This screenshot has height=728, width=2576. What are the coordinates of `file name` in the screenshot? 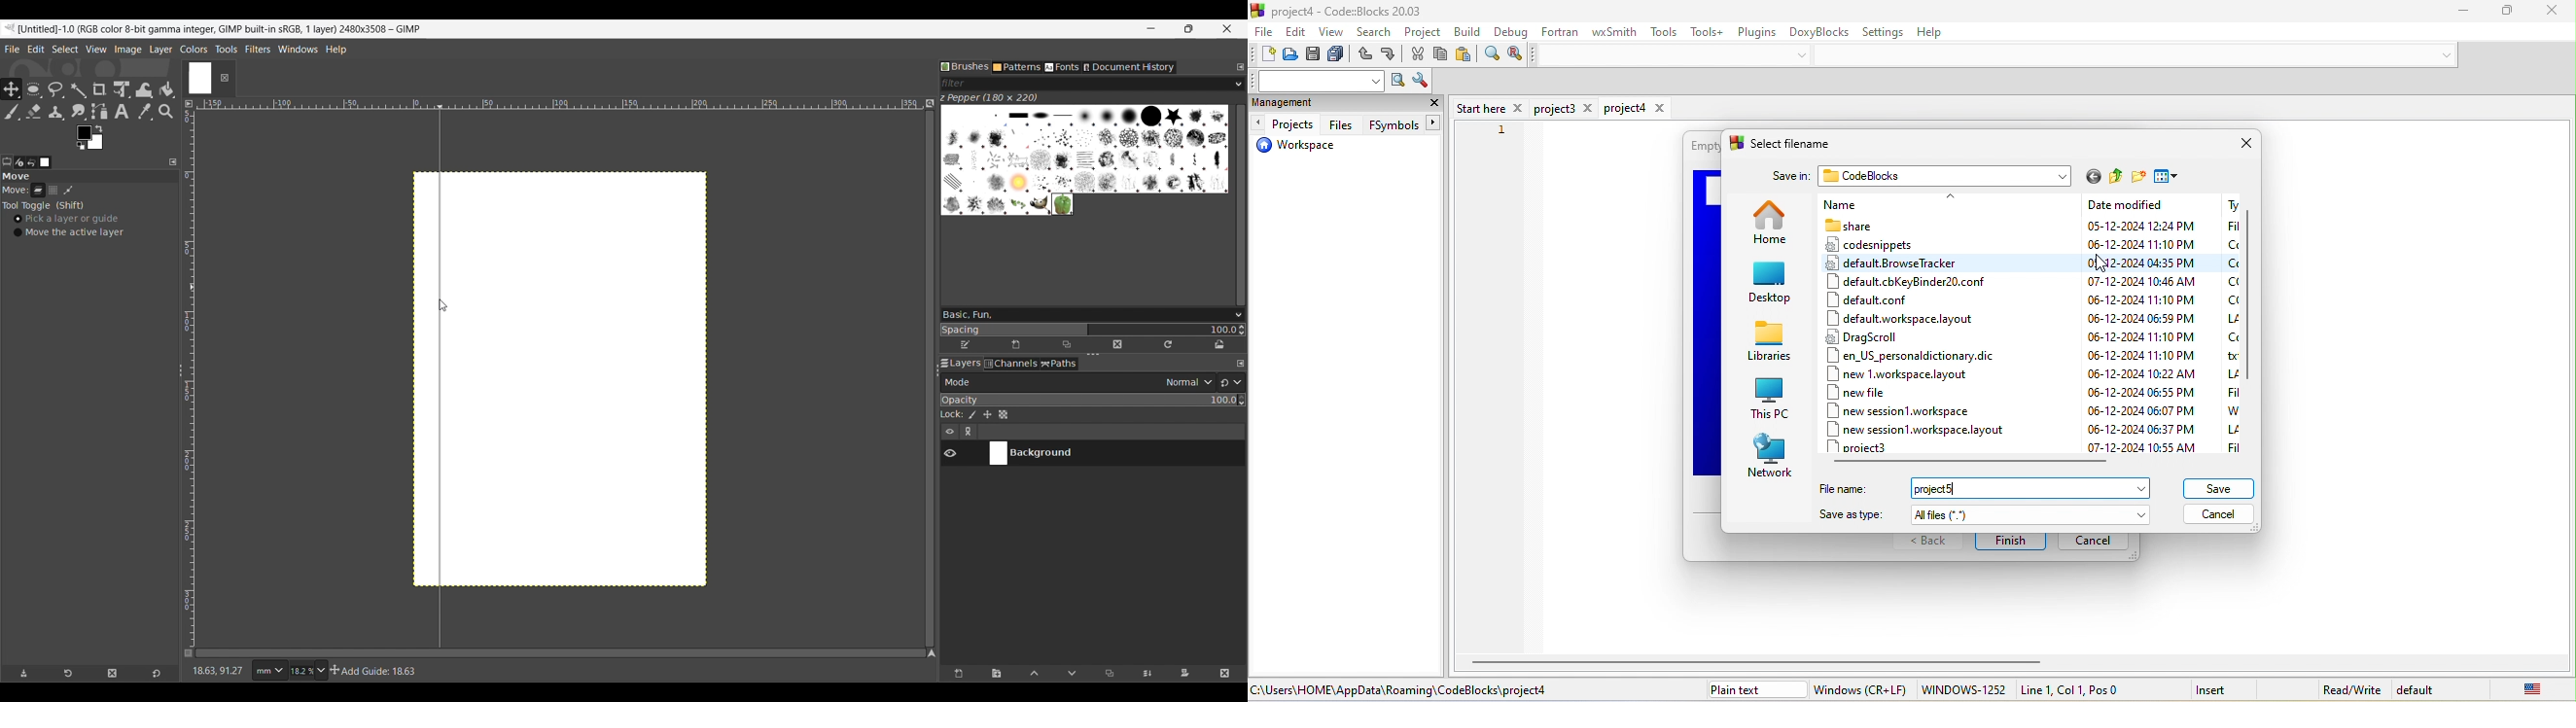 It's located at (1986, 491).